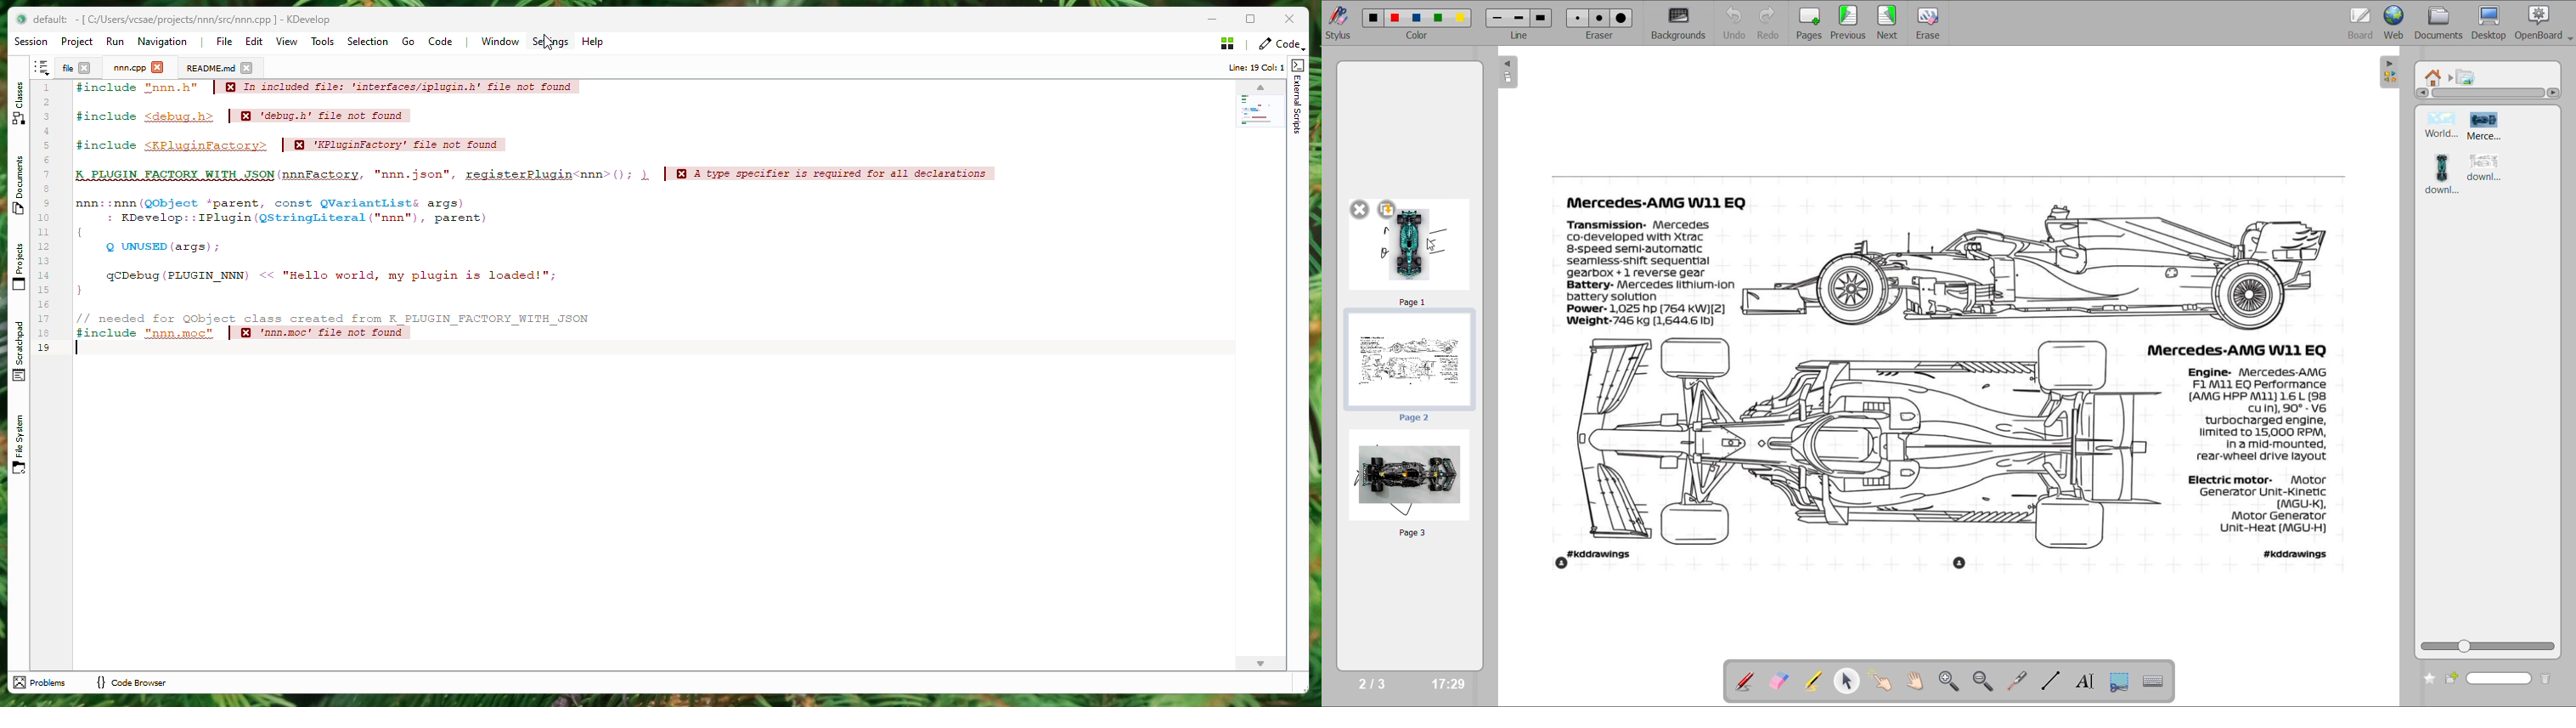 Image resolution: width=2576 pixels, height=728 pixels. What do you see at coordinates (1958, 565) in the screenshot?
I see `image` at bounding box center [1958, 565].